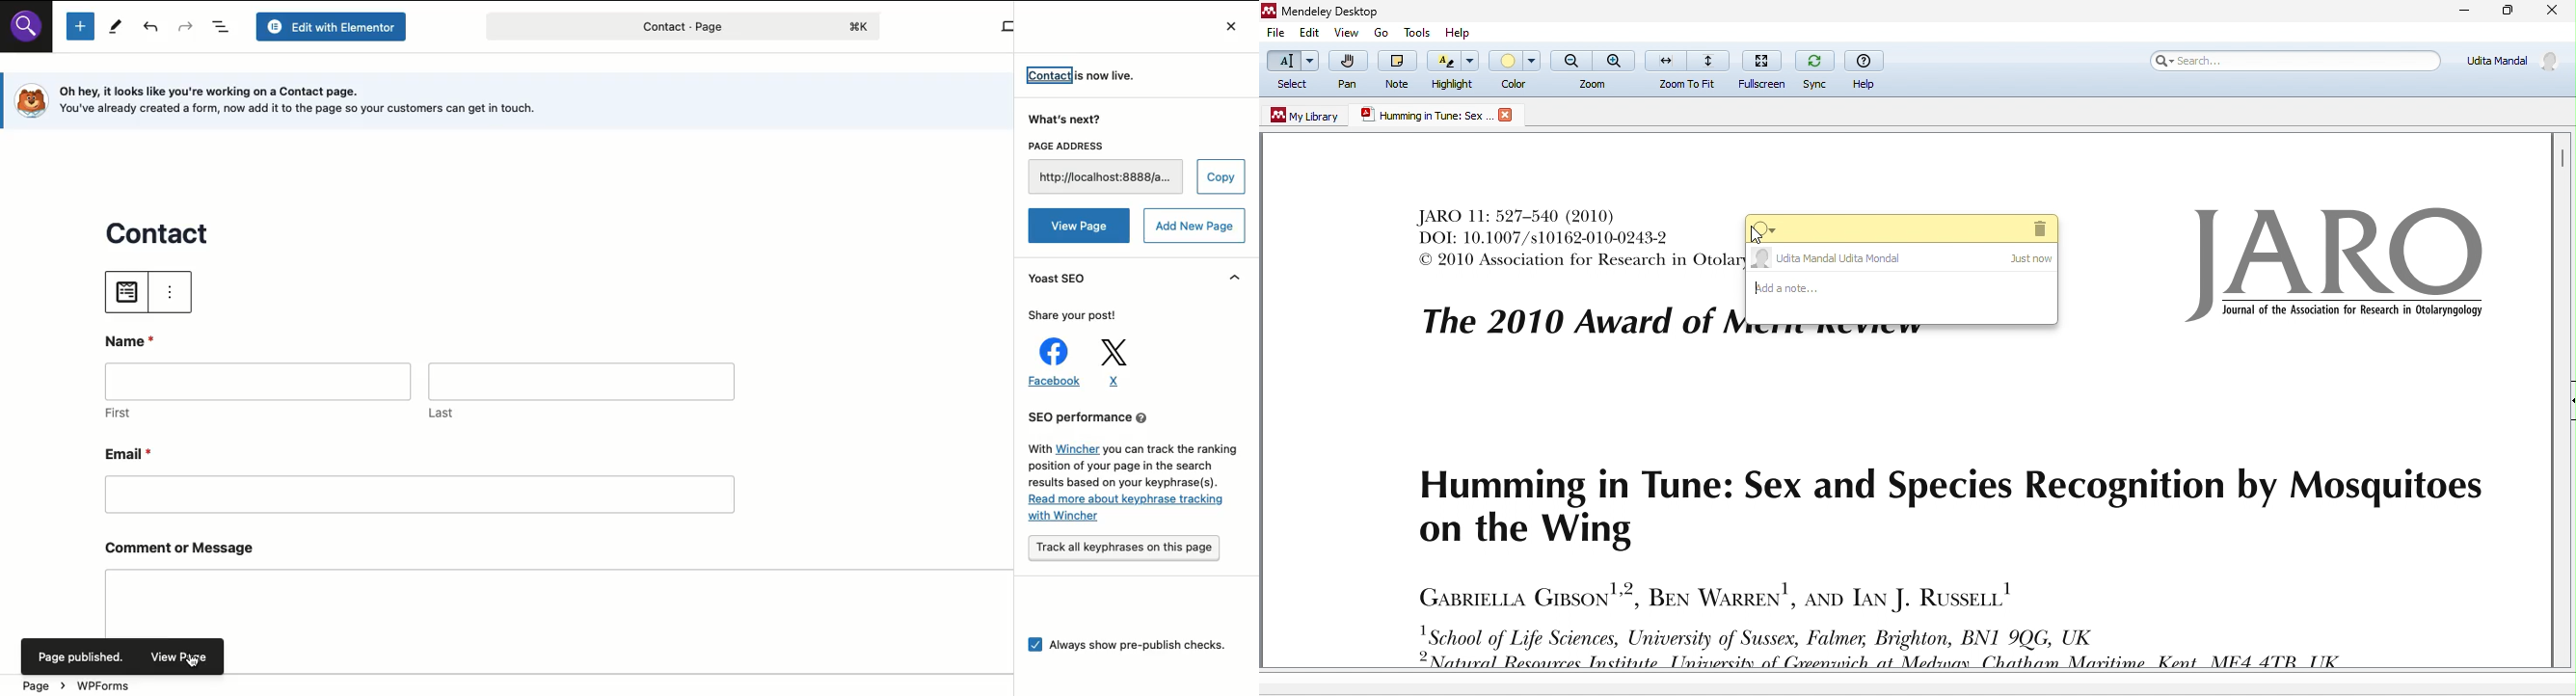 The width and height of the screenshot is (2576, 700). I want to click on Click view page, so click(184, 653).